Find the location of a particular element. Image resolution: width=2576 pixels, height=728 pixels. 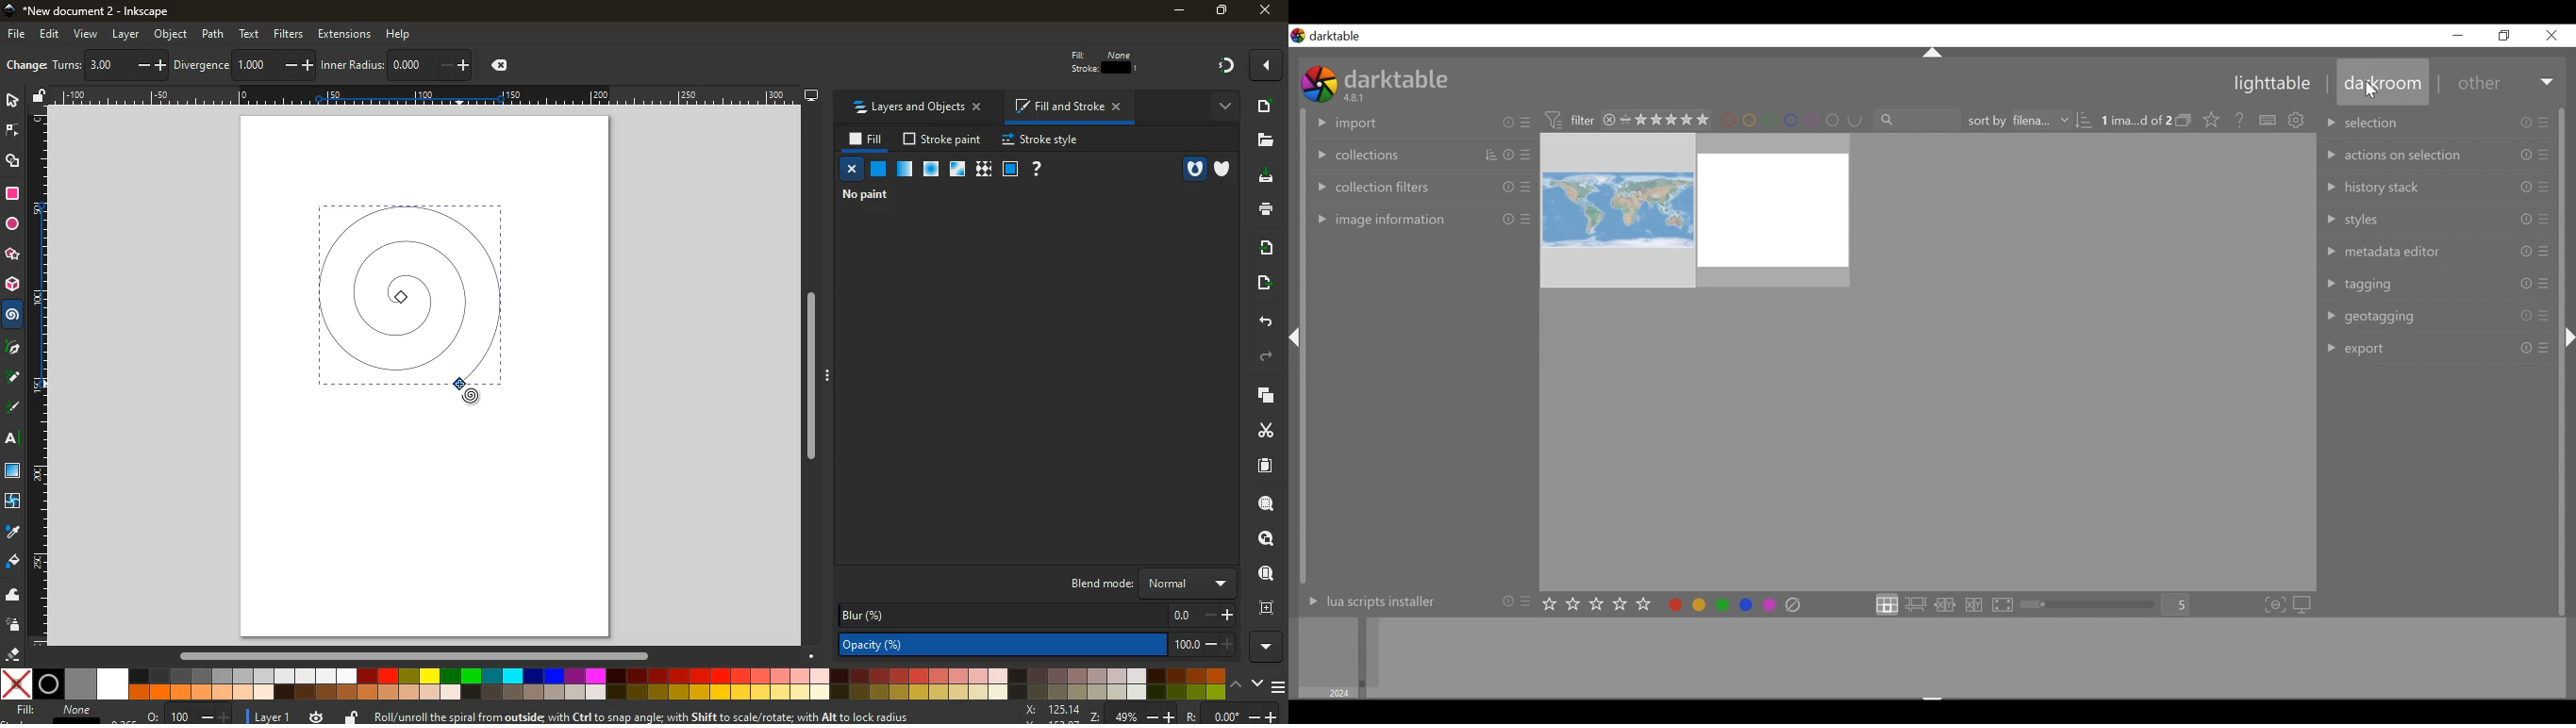

Collection filters is located at coordinates (1421, 185).